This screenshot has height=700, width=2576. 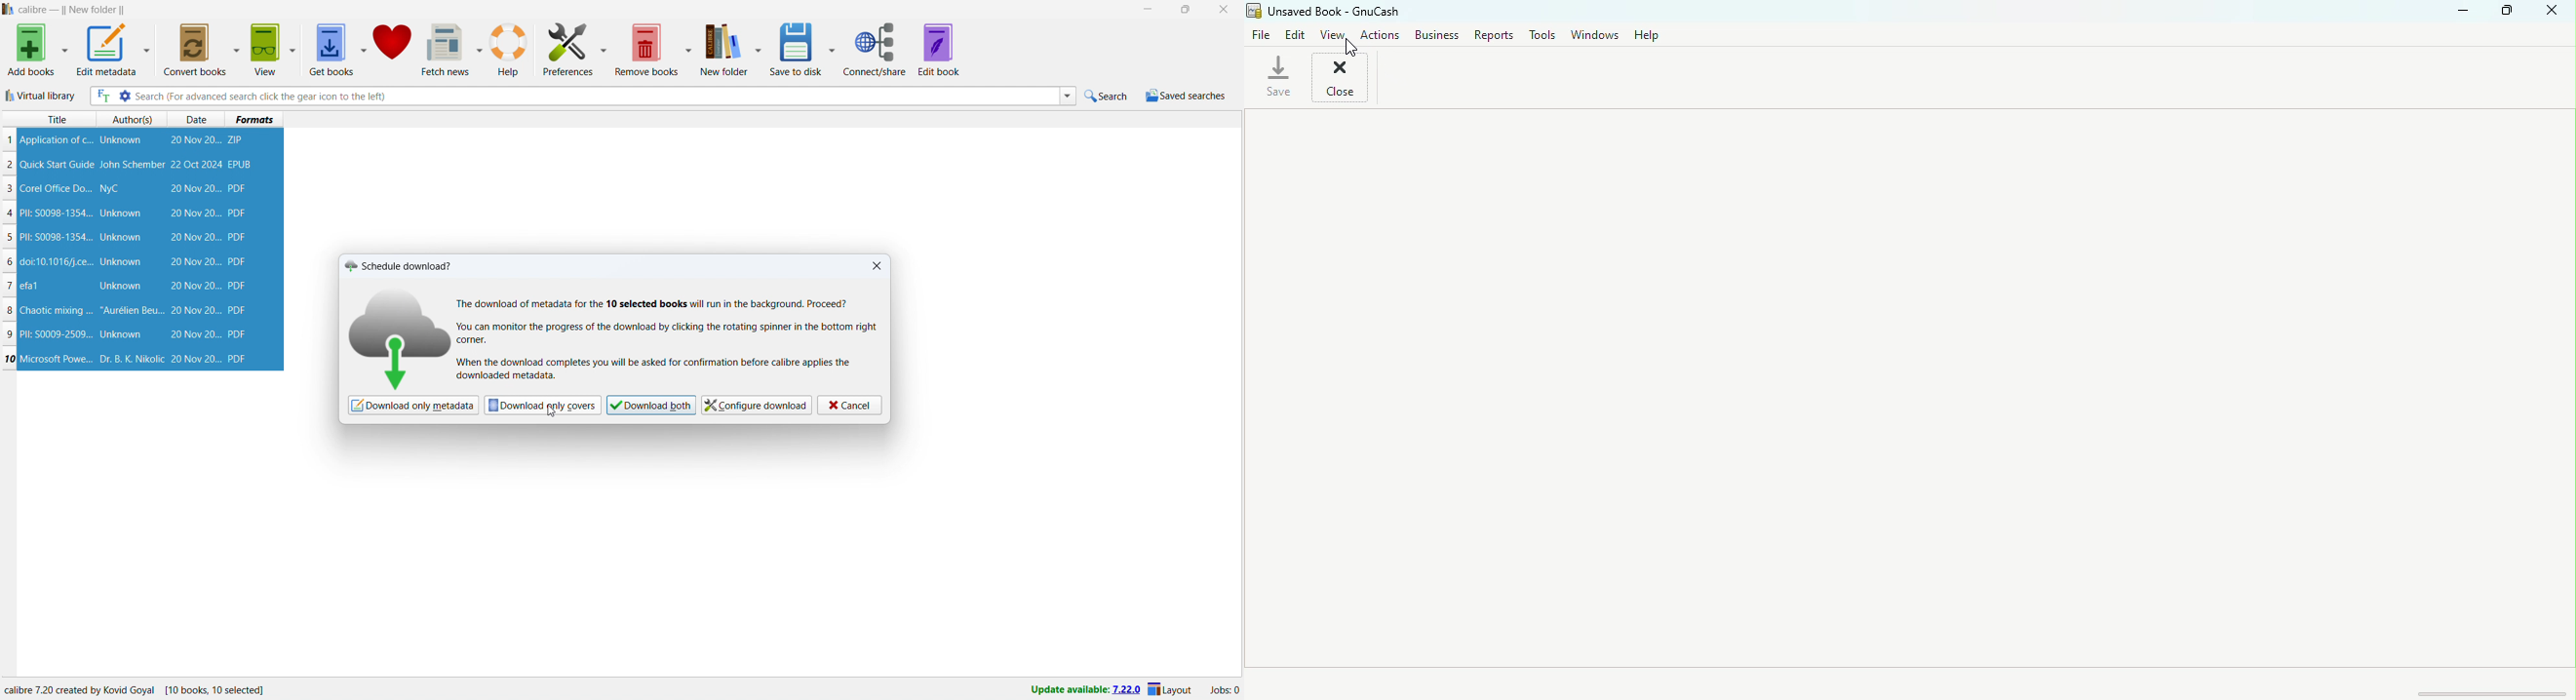 What do you see at coordinates (195, 359) in the screenshot?
I see `20 Nov 20...` at bounding box center [195, 359].